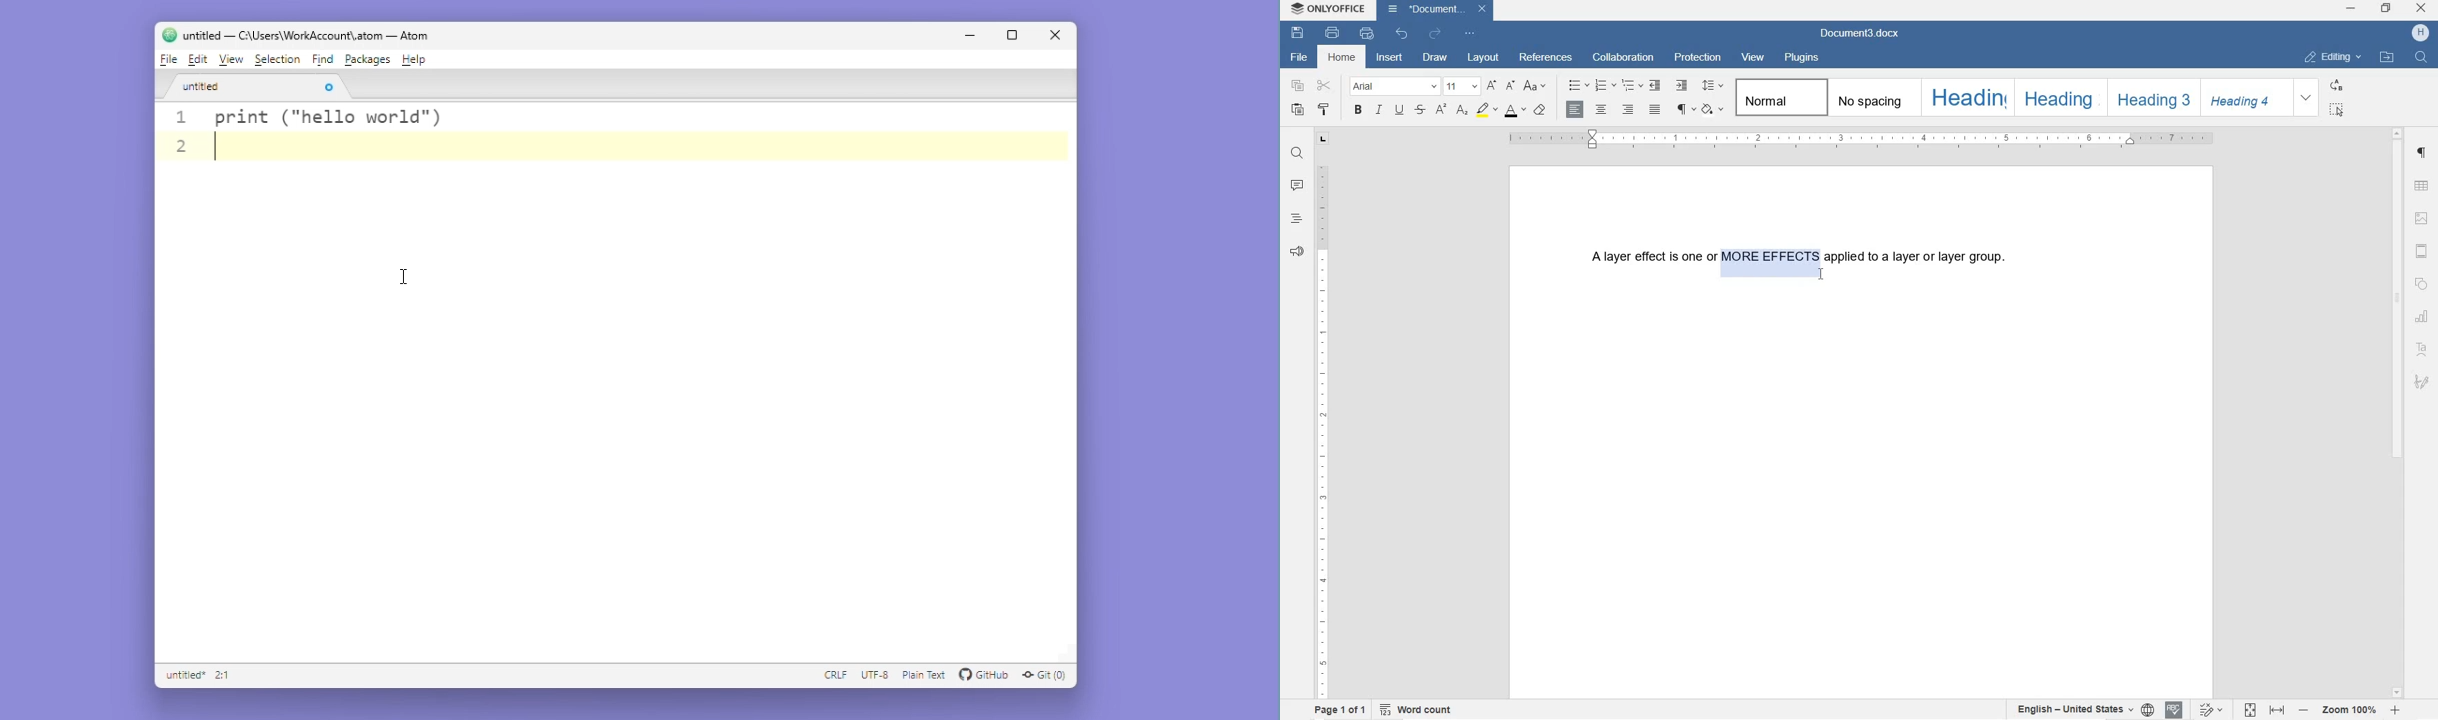 This screenshot has width=2464, height=728. I want to click on FIND, so click(2421, 57).